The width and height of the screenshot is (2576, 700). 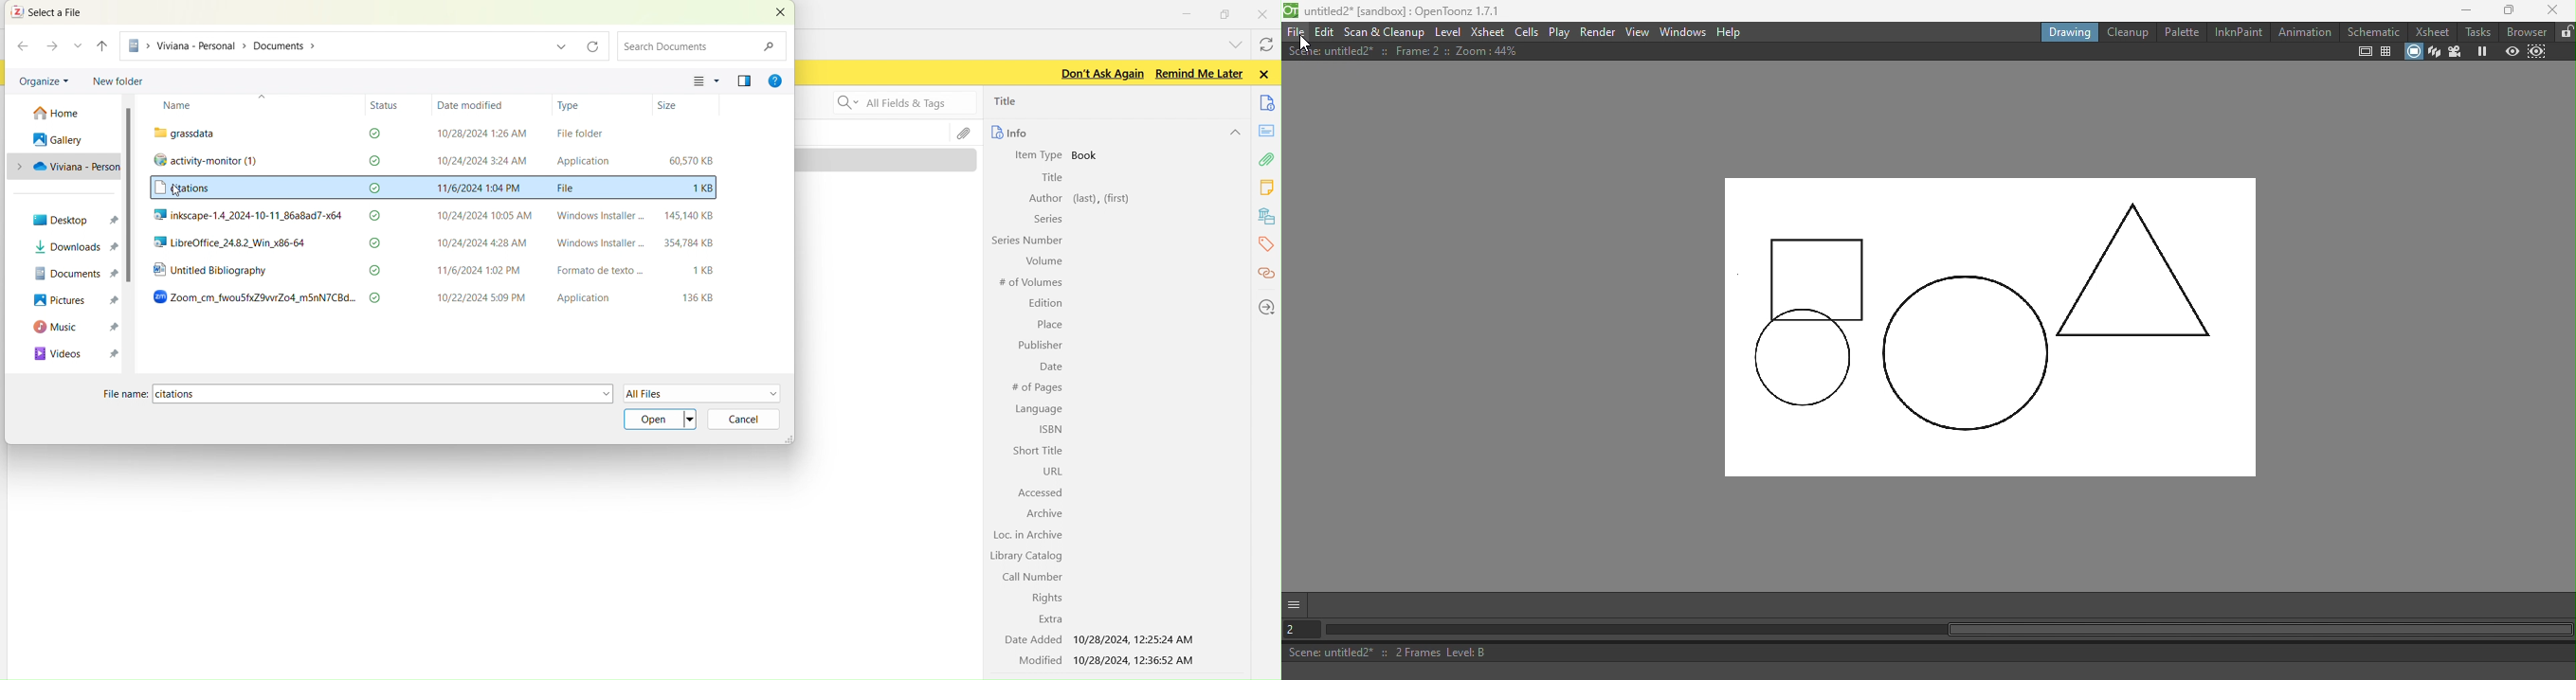 I want to click on RECENT LOCATION, so click(x=78, y=47).